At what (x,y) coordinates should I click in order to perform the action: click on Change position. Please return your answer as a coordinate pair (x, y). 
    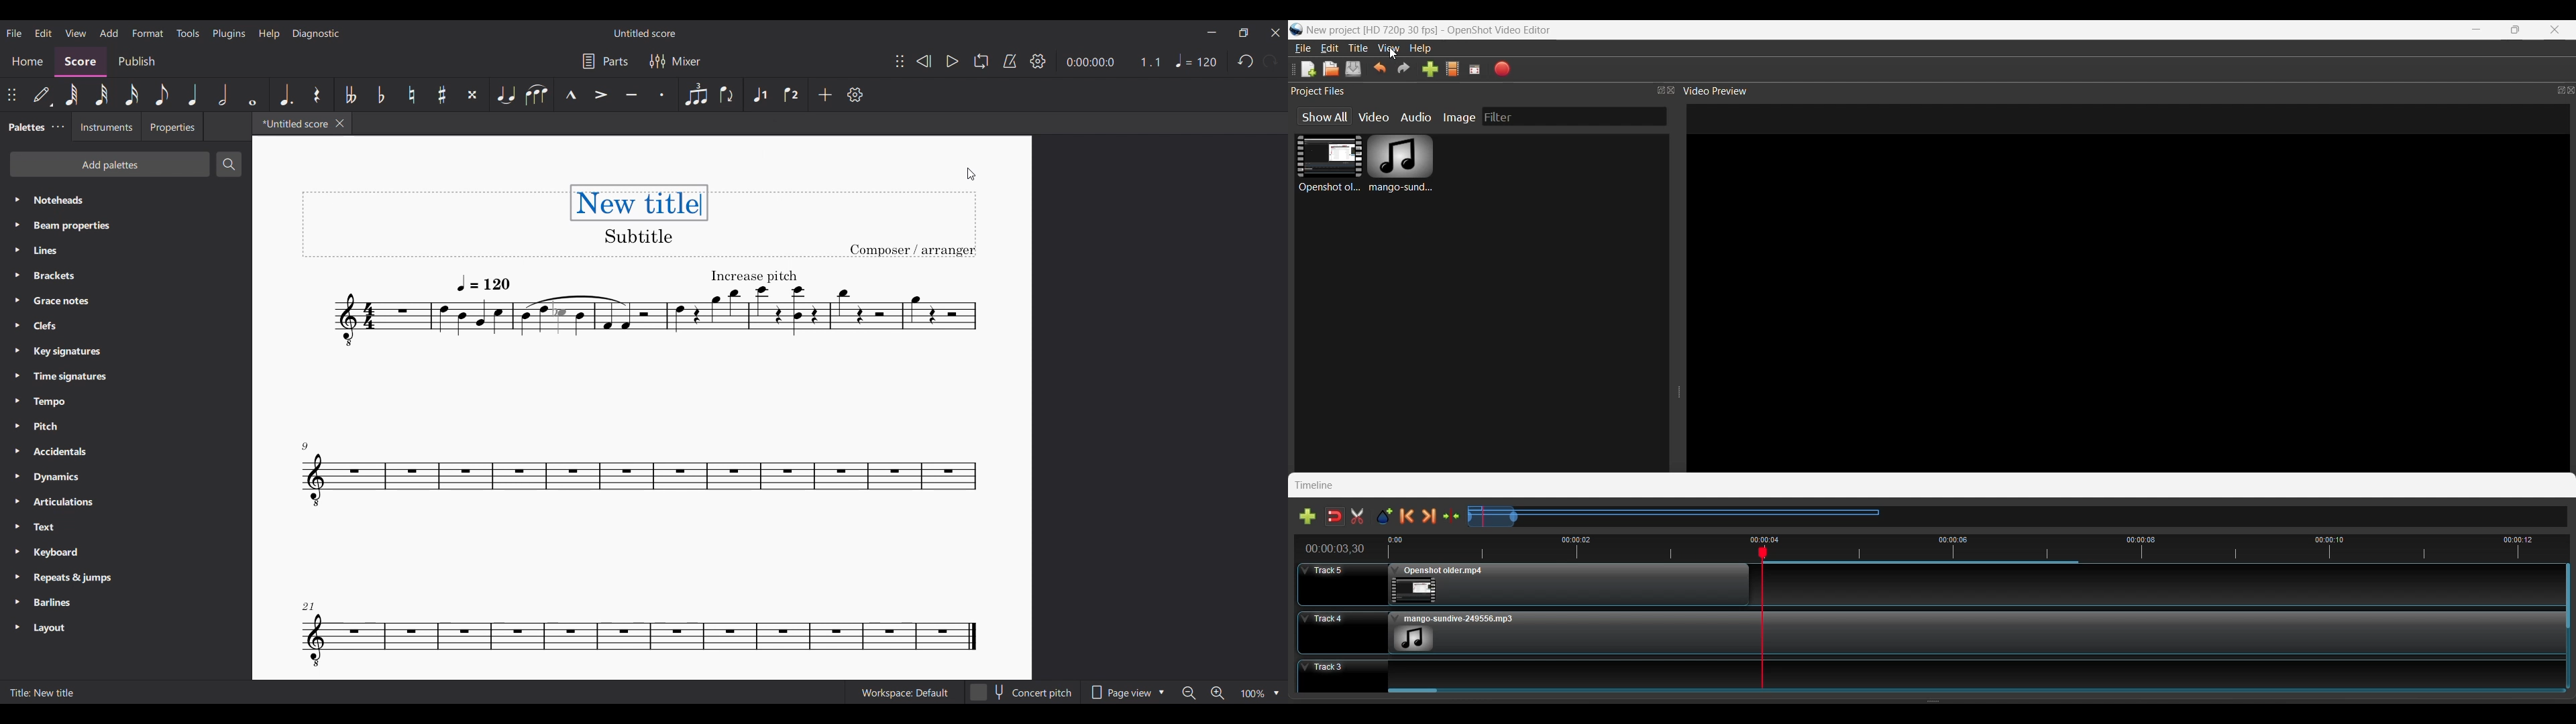
    Looking at the image, I should click on (900, 61).